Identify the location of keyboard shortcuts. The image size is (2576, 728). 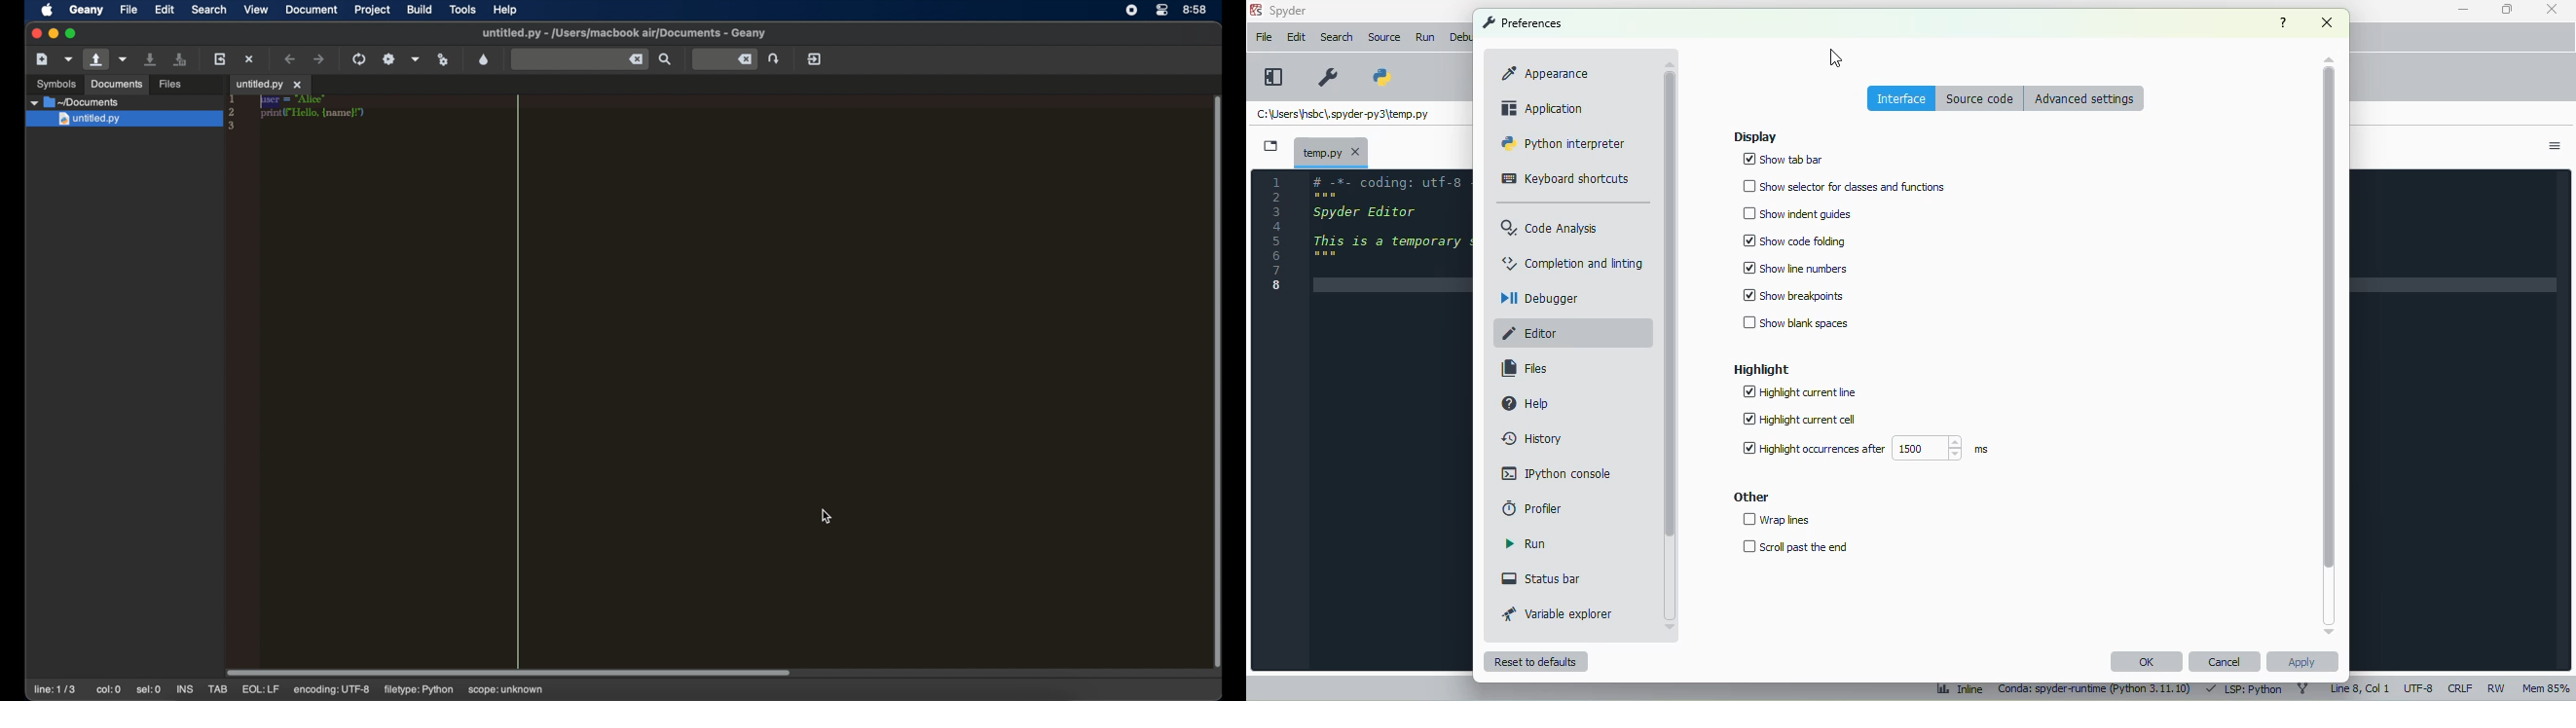
(1564, 179).